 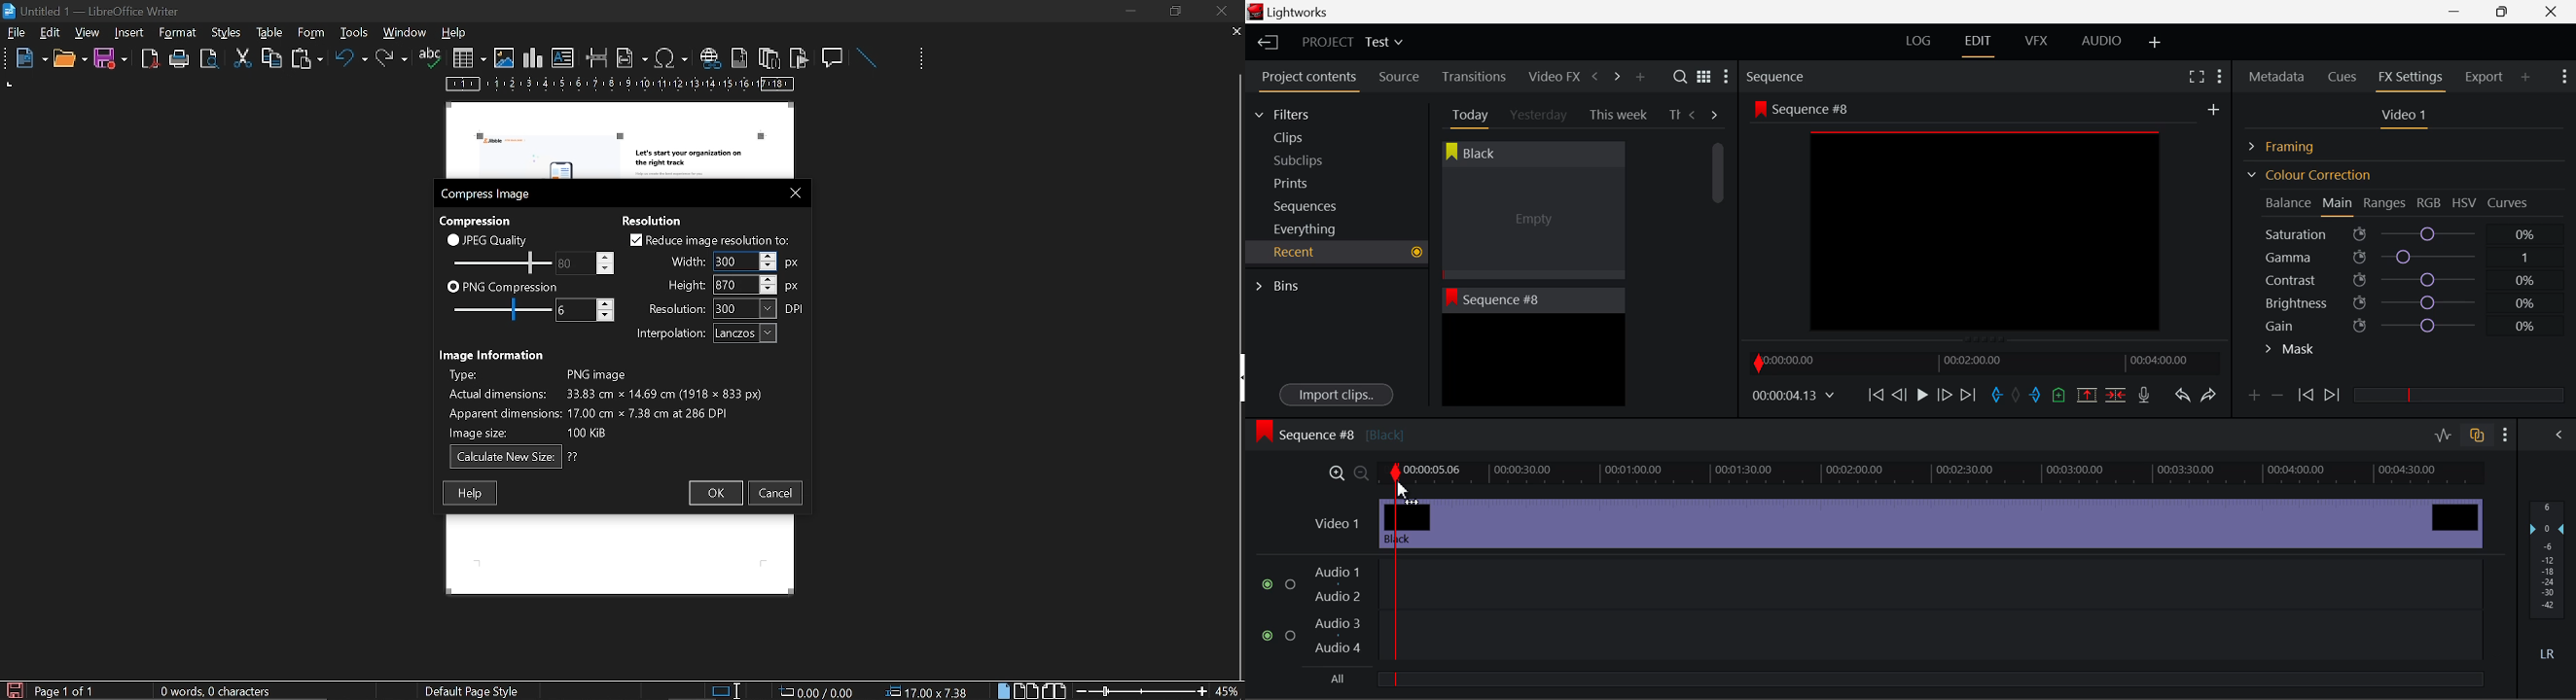 What do you see at coordinates (671, 57) in the screenshot?
I see `insert symbol` at bounding box center [671, 57].